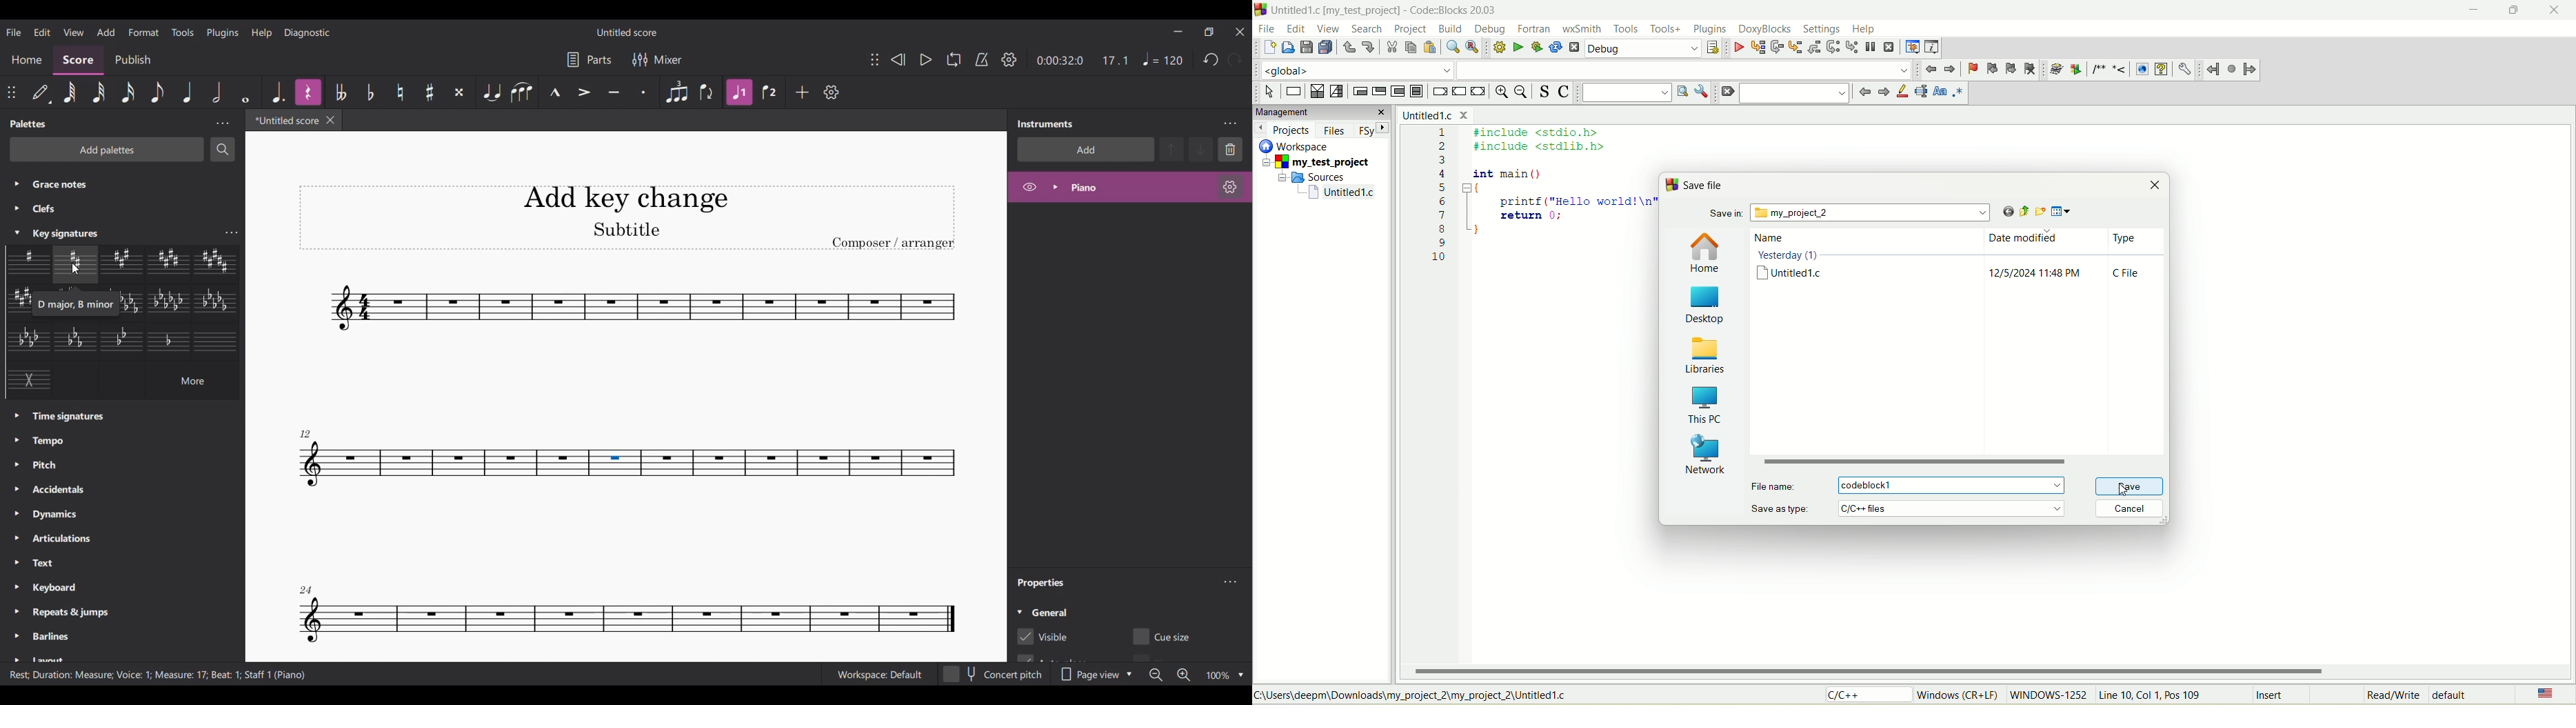  I want to click on Zoom out, so click(1156, 675).